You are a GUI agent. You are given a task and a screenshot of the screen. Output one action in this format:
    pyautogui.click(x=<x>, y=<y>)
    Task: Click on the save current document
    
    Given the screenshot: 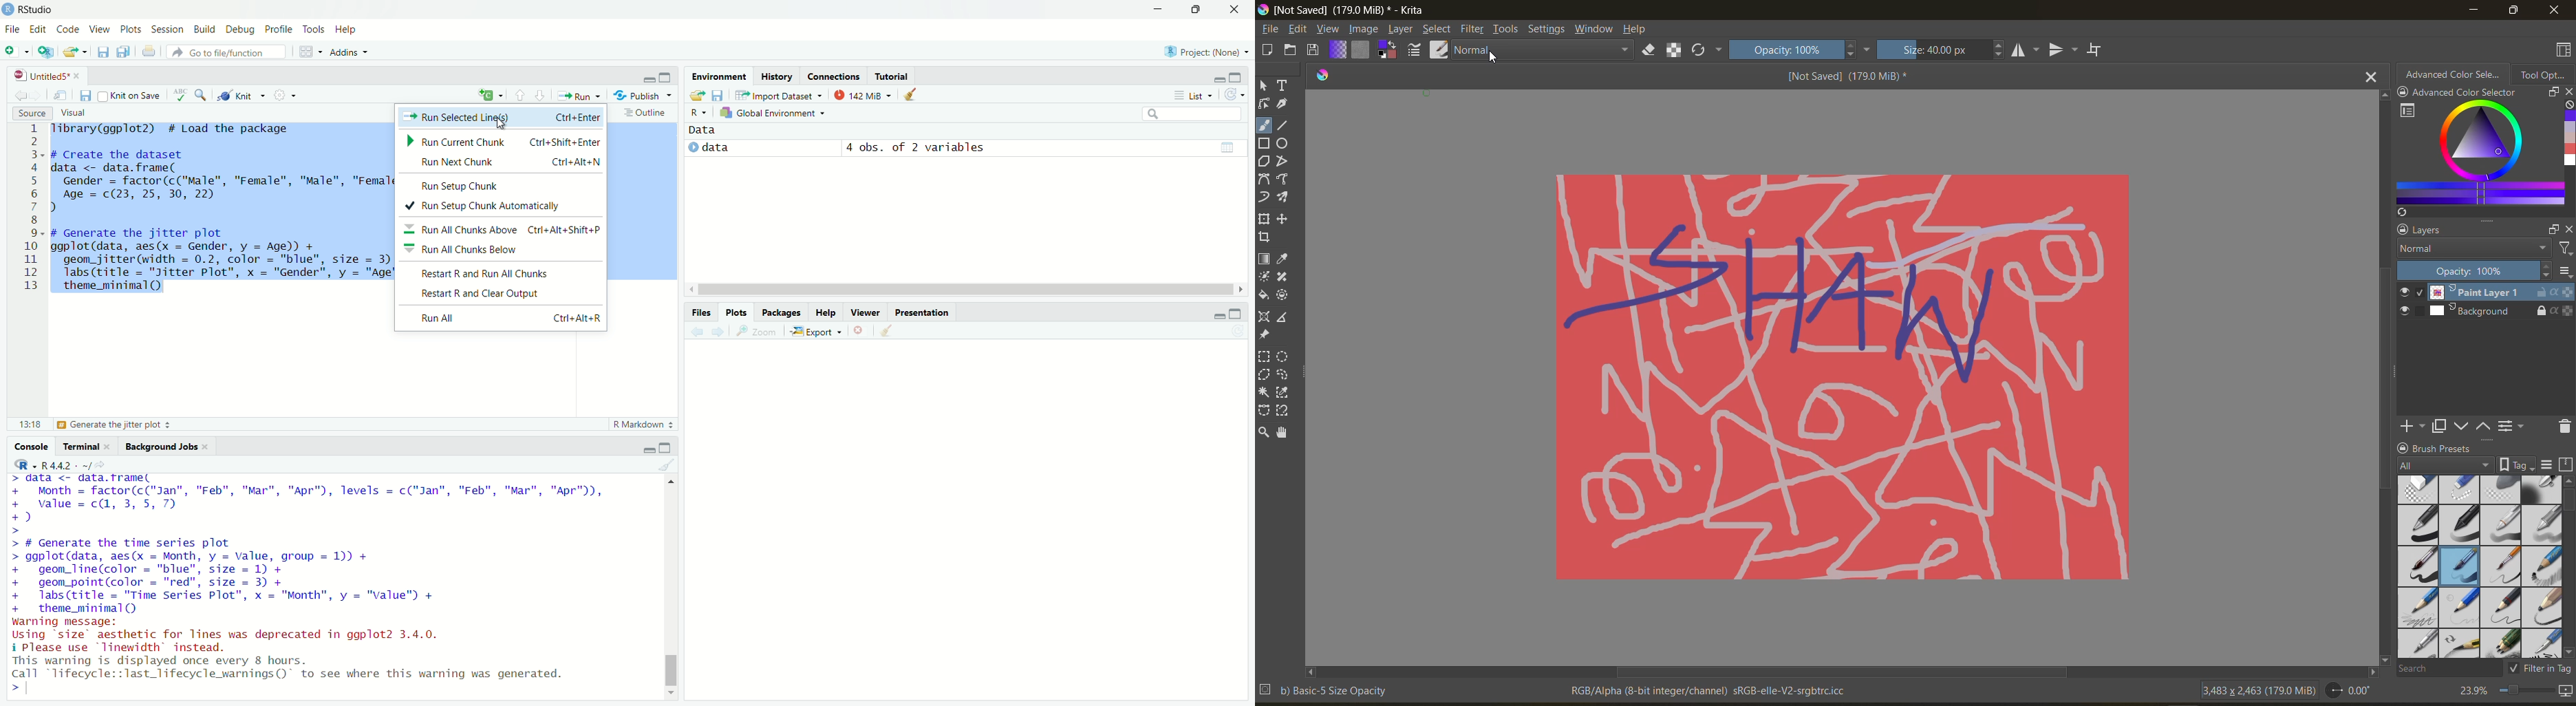 What is the action you would take?
    pyautogui.click(x=85, y=96)
    